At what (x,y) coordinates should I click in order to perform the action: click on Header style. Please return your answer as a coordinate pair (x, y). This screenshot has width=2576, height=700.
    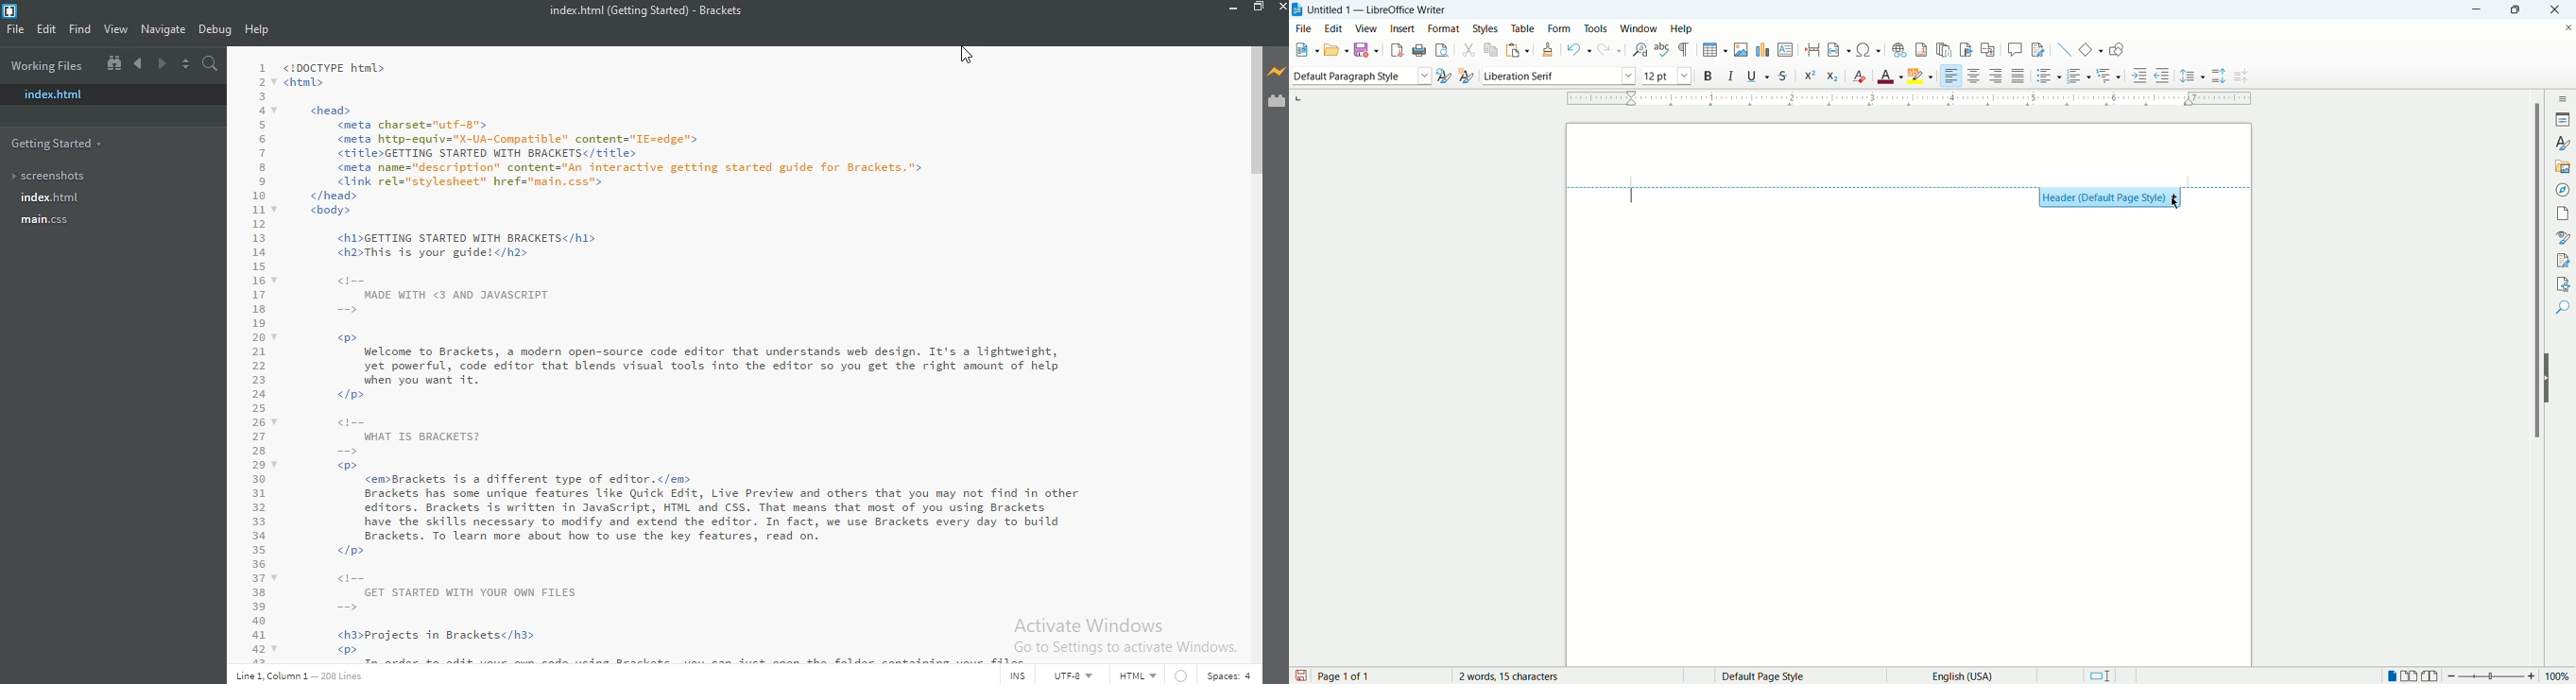
    Looking at the image, I should click on (1907, 181).